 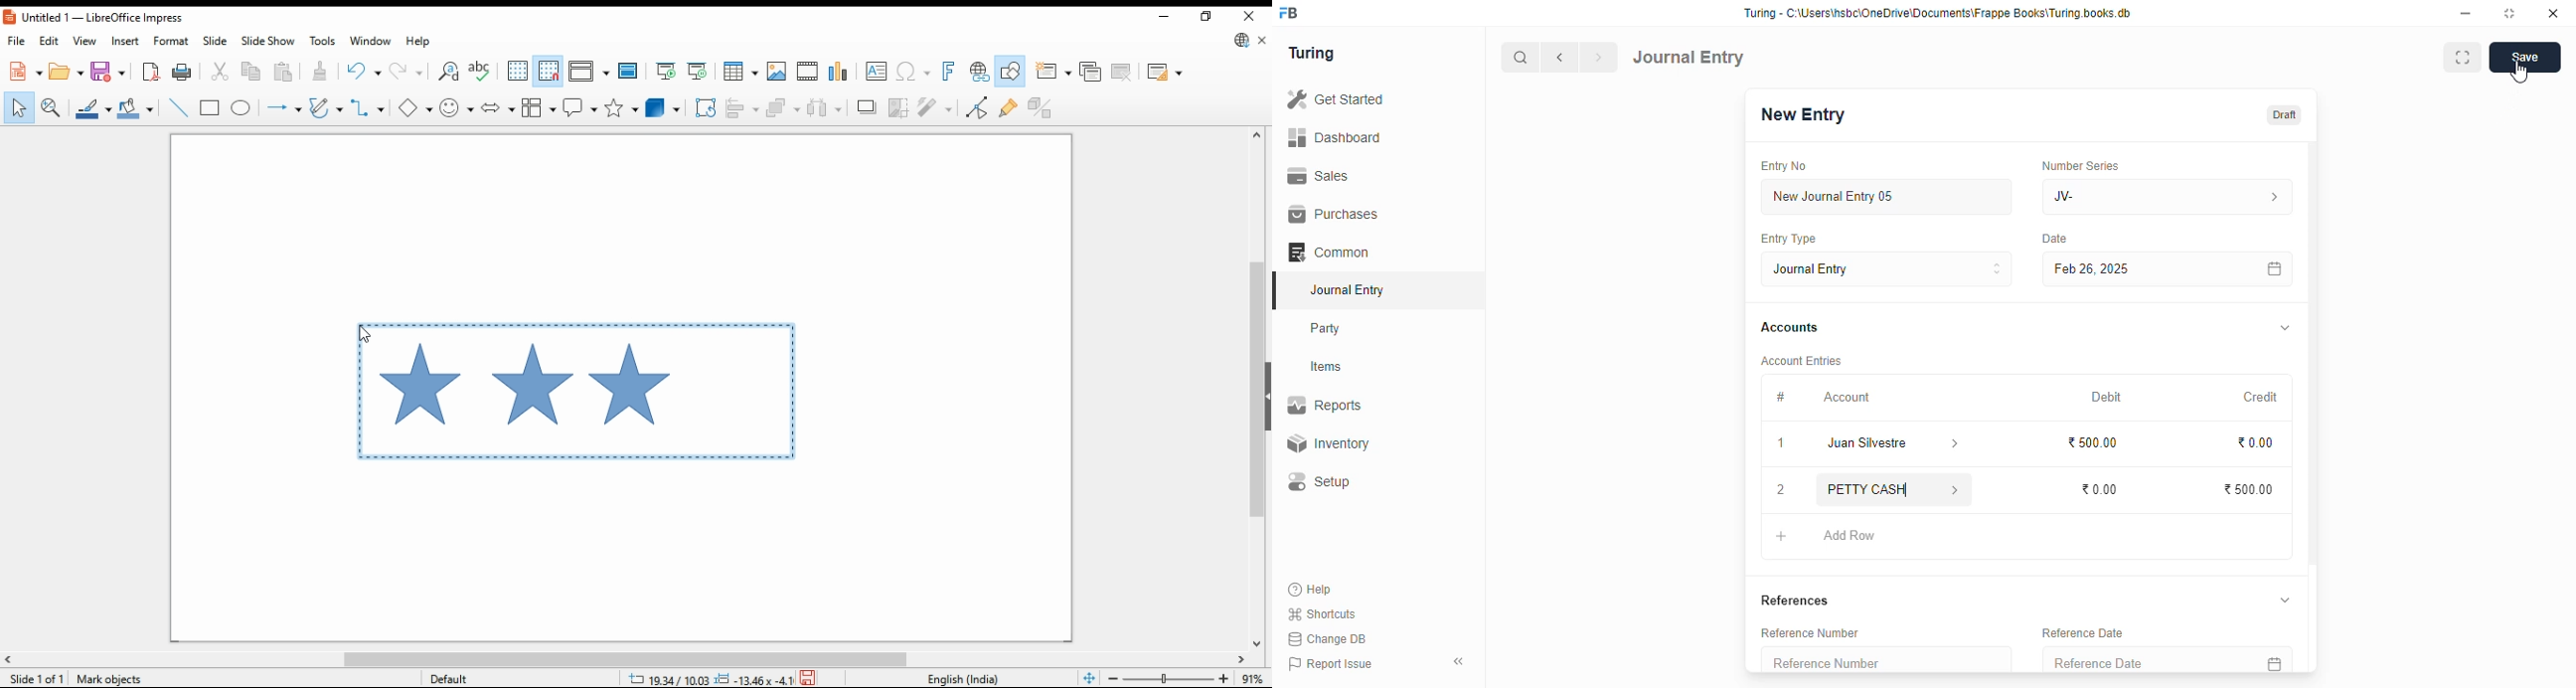 I want to click on symbol shapes, so click(x=456, y=107).